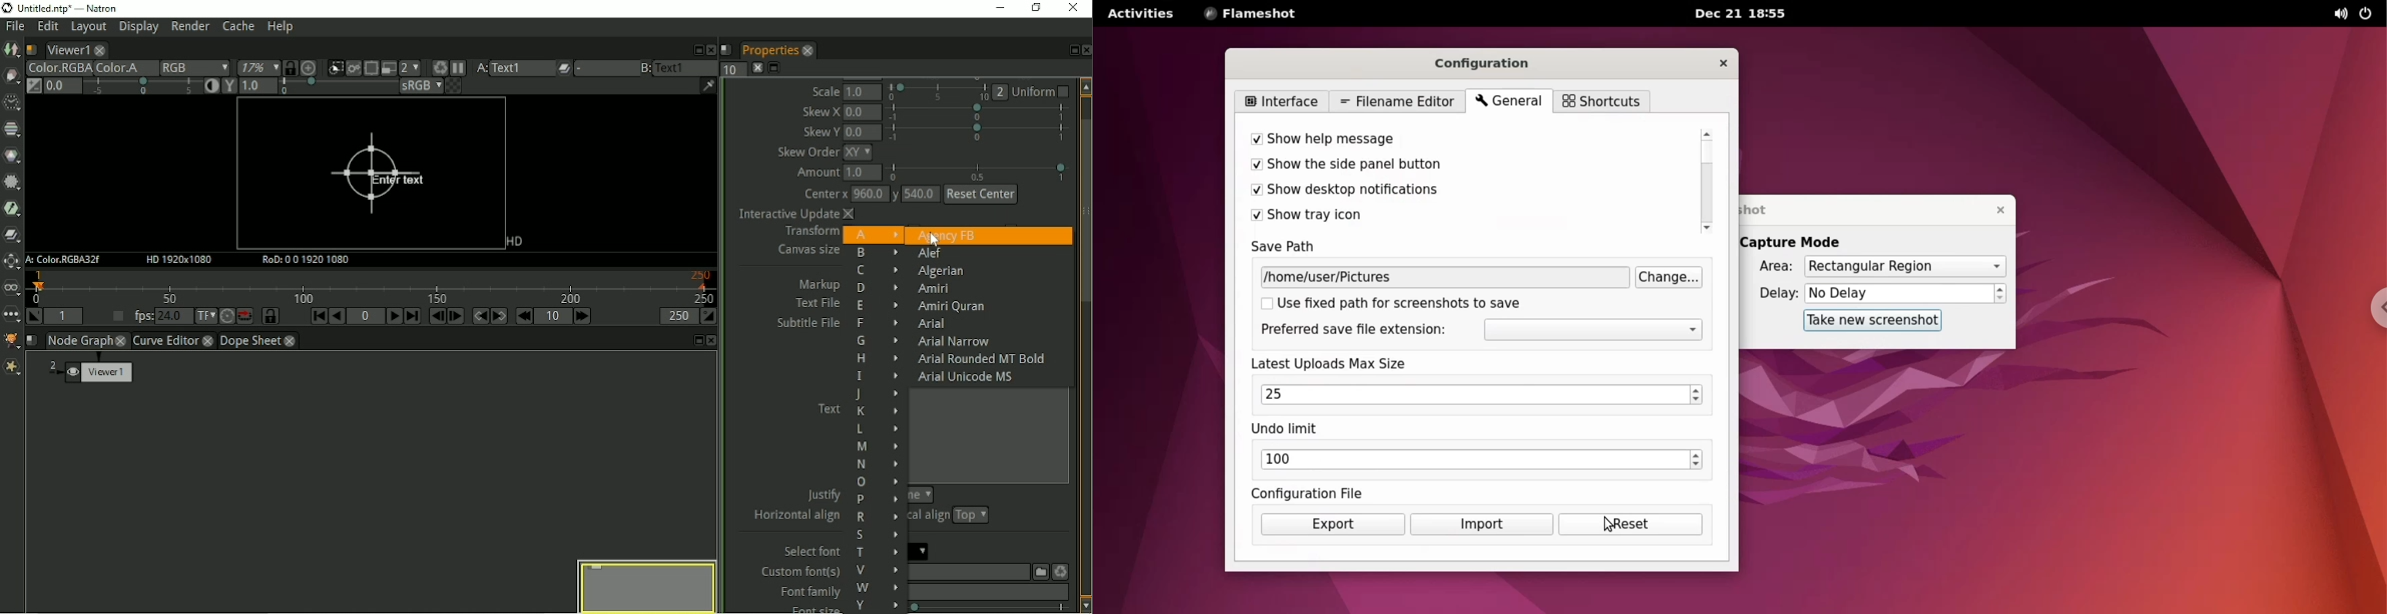 This screenshot has height=616, width=2408. I want to click on Float pane, so click(1070, 50).